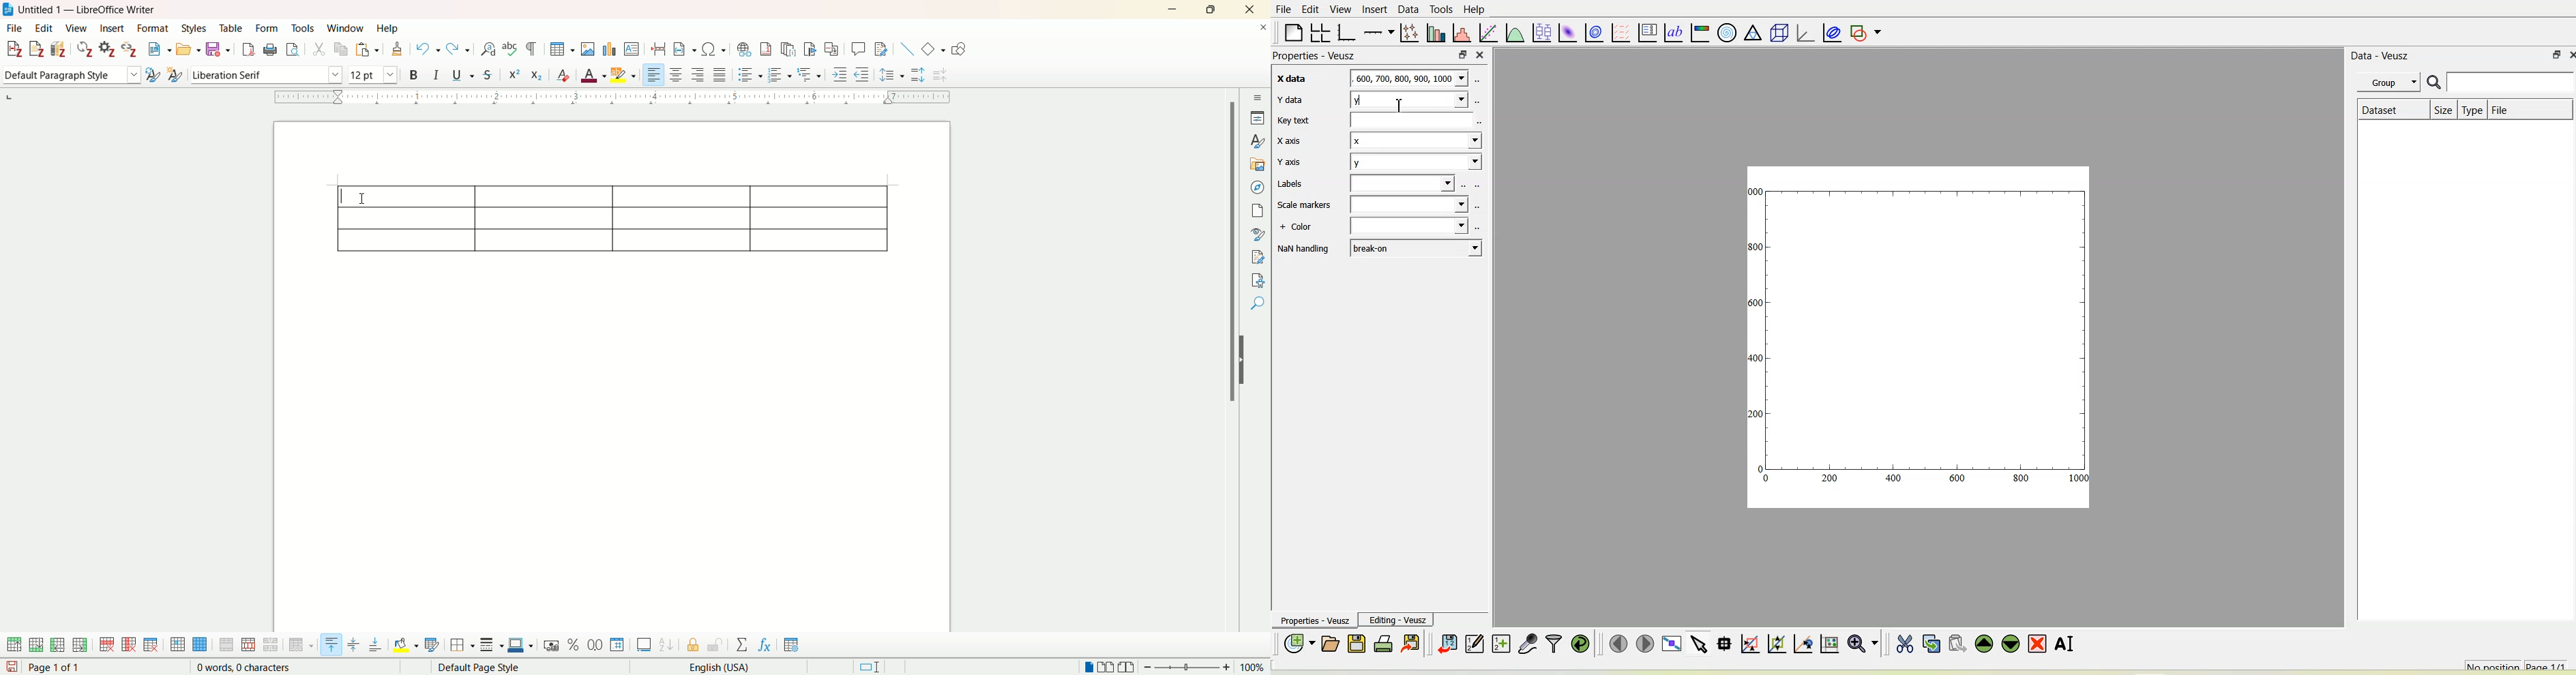 This screenshot has height=700, width=2576. What do you see at coordinates (1829, 479) in the screenshot?
I see `200` at bounding box center [1829, 479].